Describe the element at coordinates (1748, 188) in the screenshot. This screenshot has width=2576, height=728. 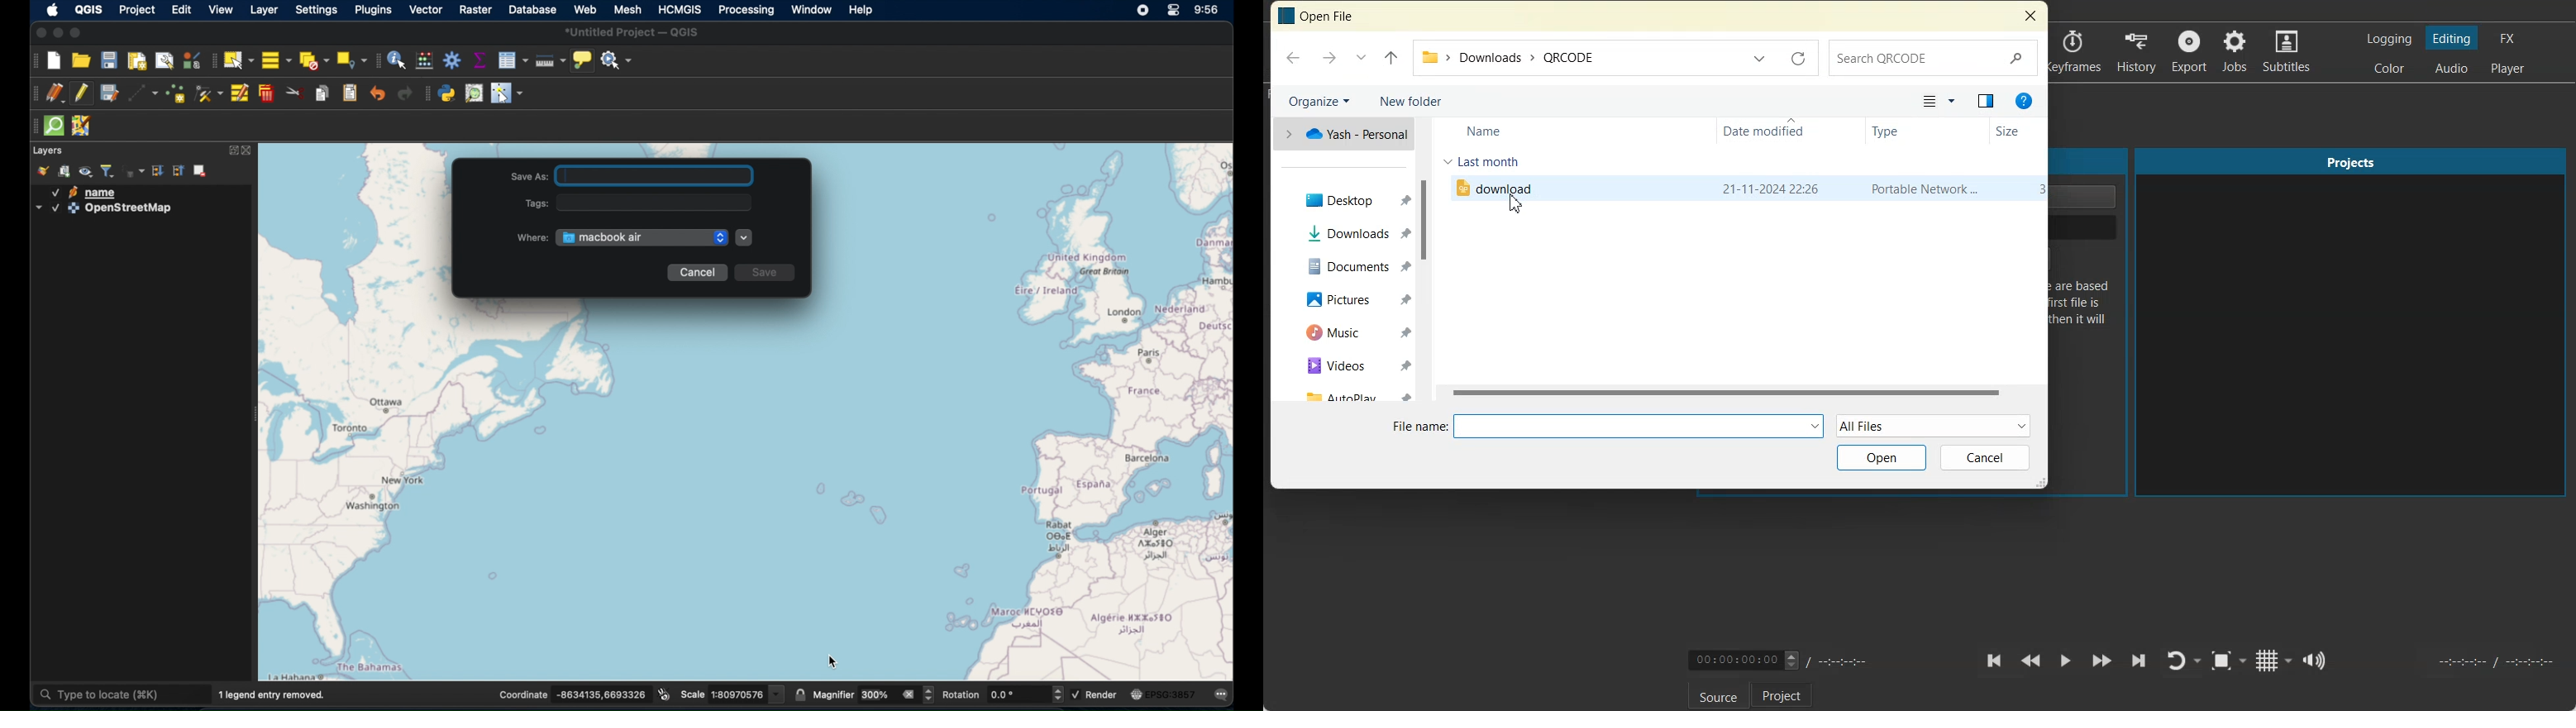
I see `File` at that location.